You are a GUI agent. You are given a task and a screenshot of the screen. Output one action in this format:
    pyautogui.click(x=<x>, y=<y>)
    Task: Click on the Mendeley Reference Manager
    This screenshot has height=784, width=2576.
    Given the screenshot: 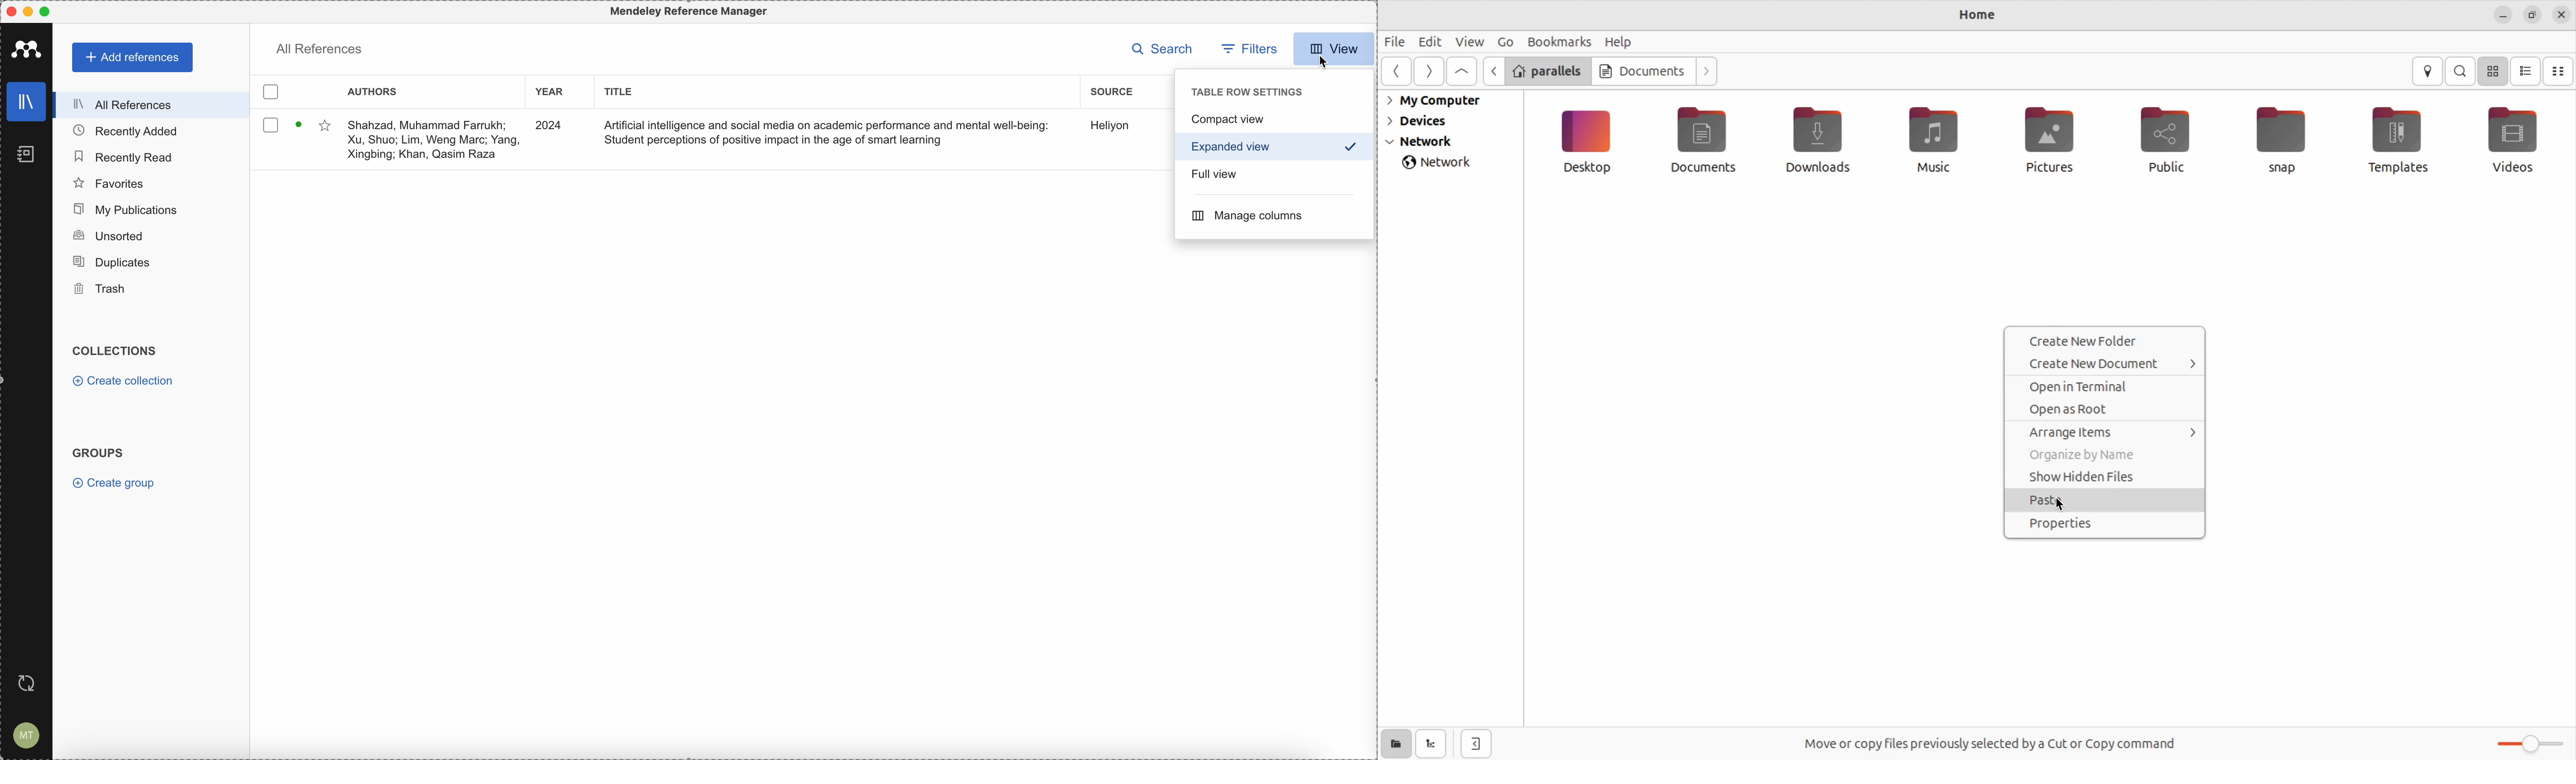 What is the action you would take?
    pyautogui.click(x=686, y=11)
    